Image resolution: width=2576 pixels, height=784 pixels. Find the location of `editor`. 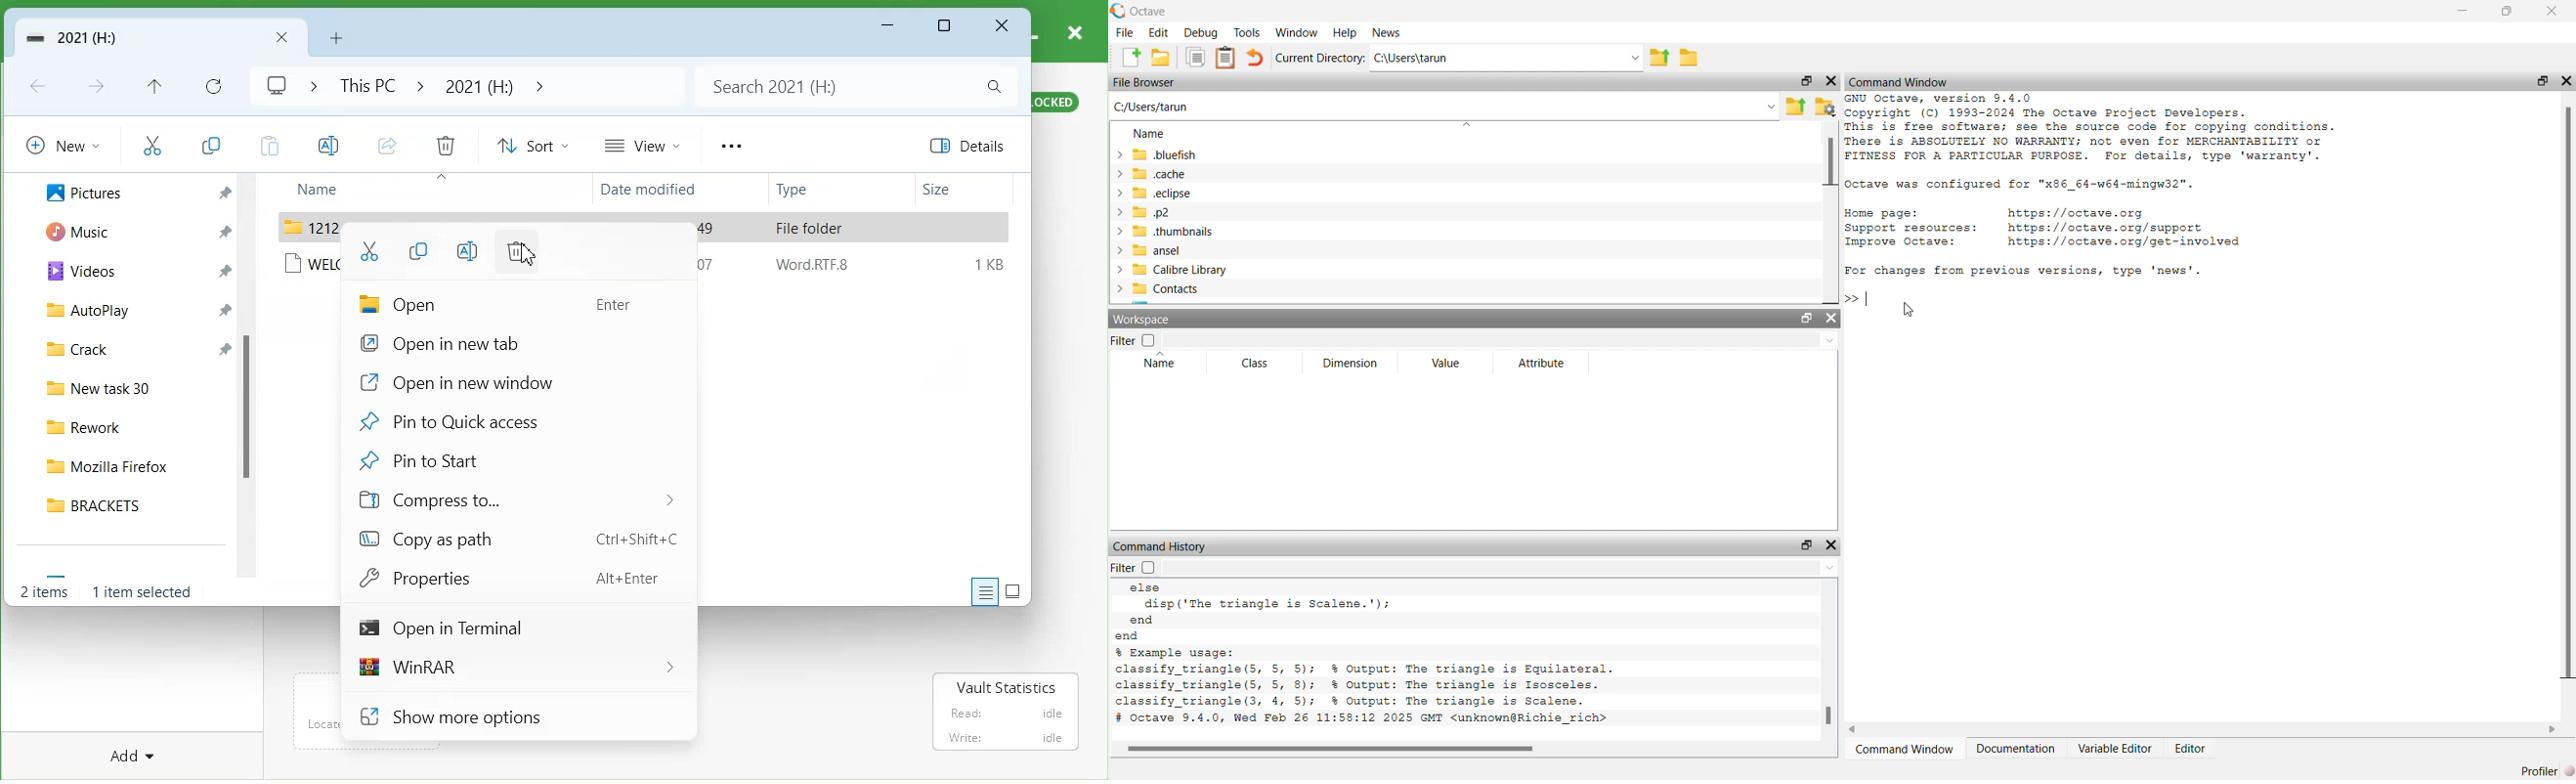

editor is located at coordinates (2191, 749).